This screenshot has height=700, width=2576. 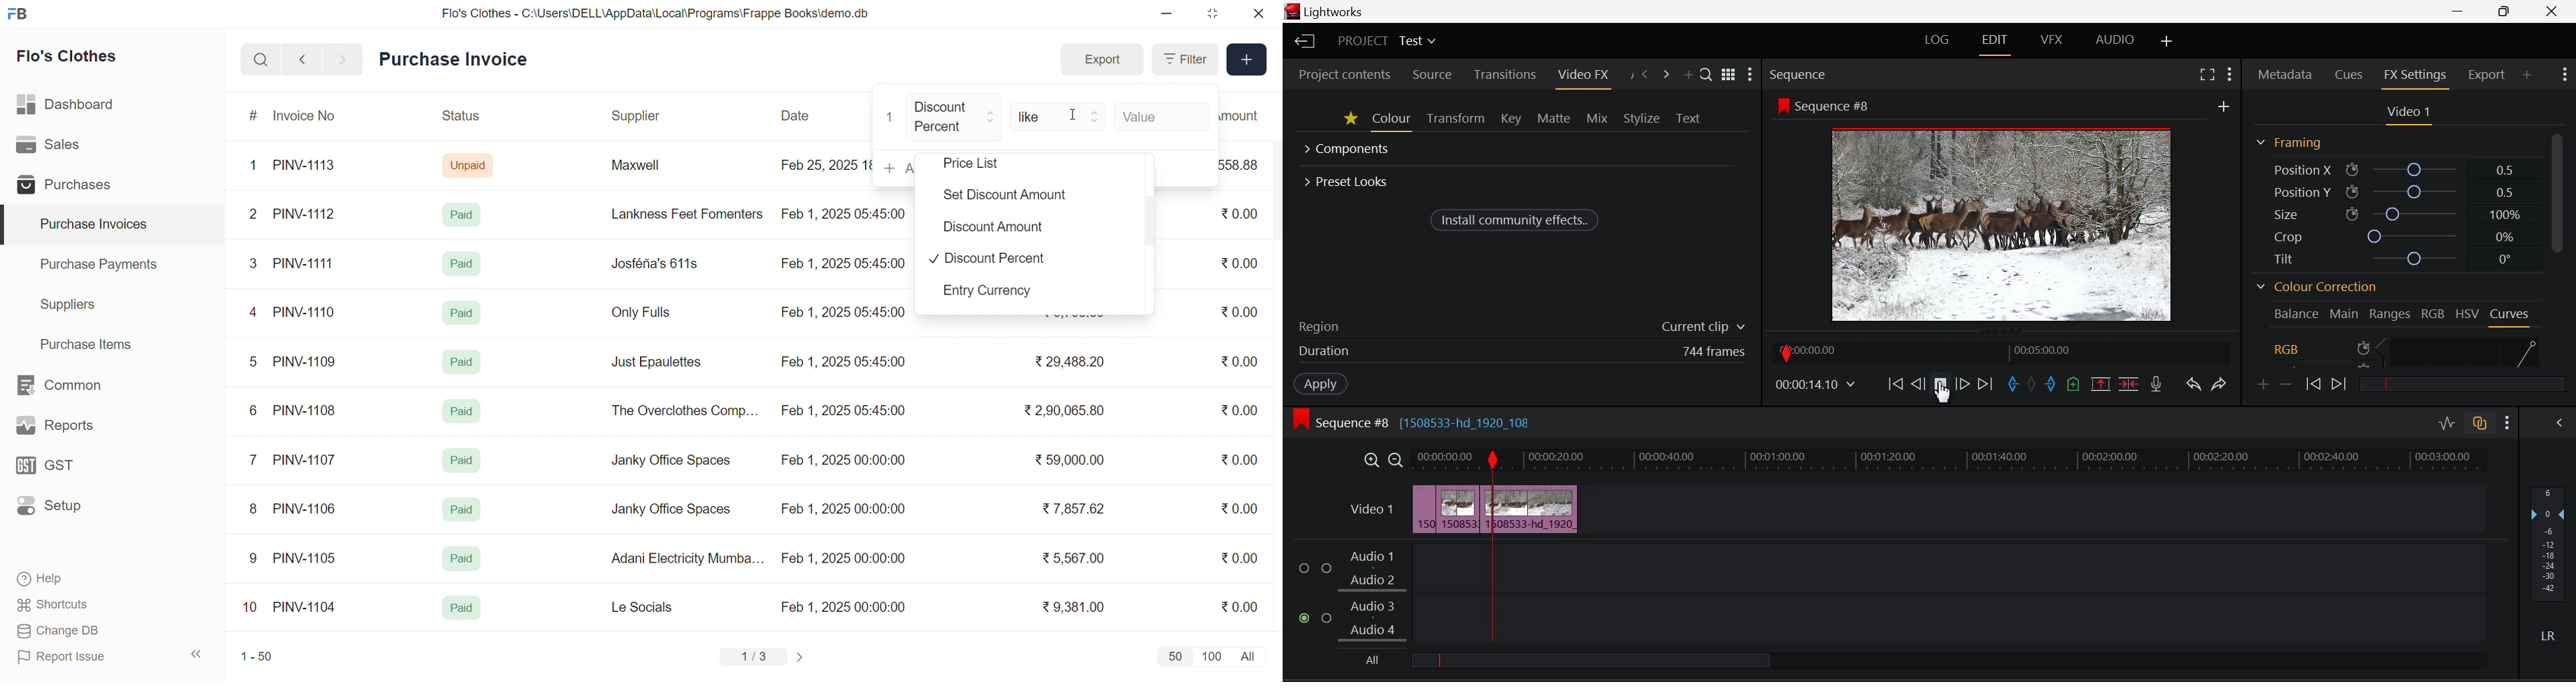 I want to click on 1, so click(x=891, y=117).